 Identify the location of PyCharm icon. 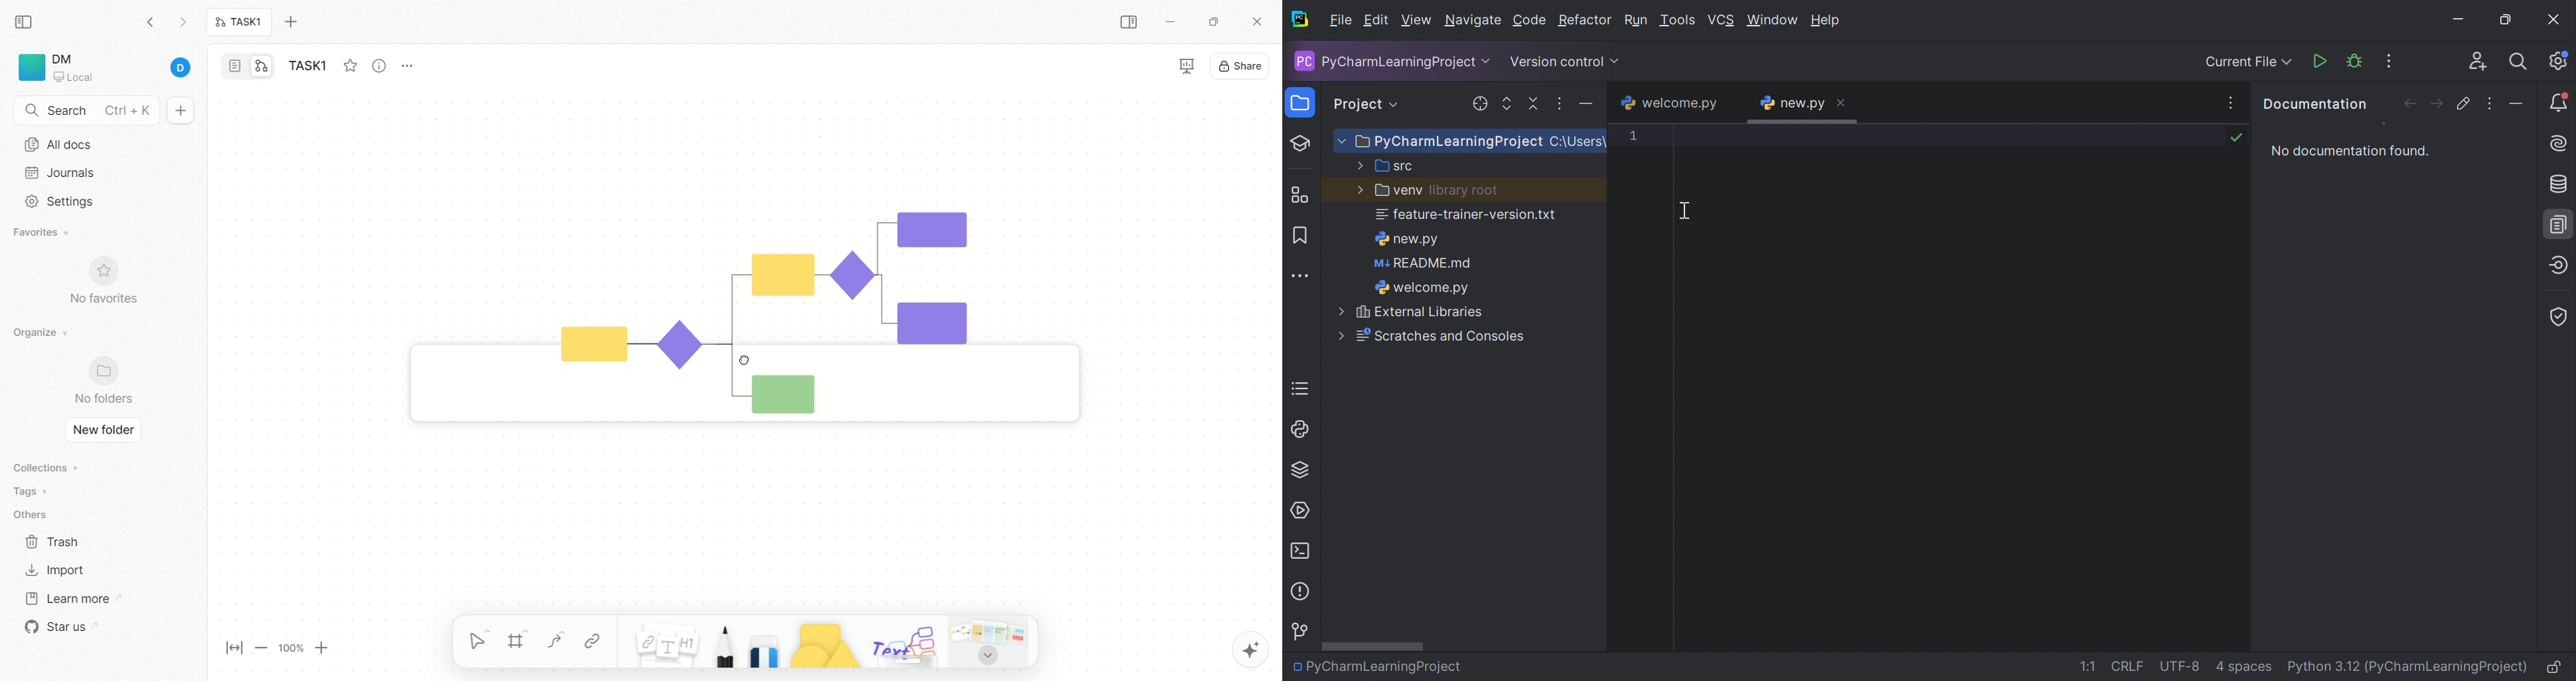
(1300, 20).